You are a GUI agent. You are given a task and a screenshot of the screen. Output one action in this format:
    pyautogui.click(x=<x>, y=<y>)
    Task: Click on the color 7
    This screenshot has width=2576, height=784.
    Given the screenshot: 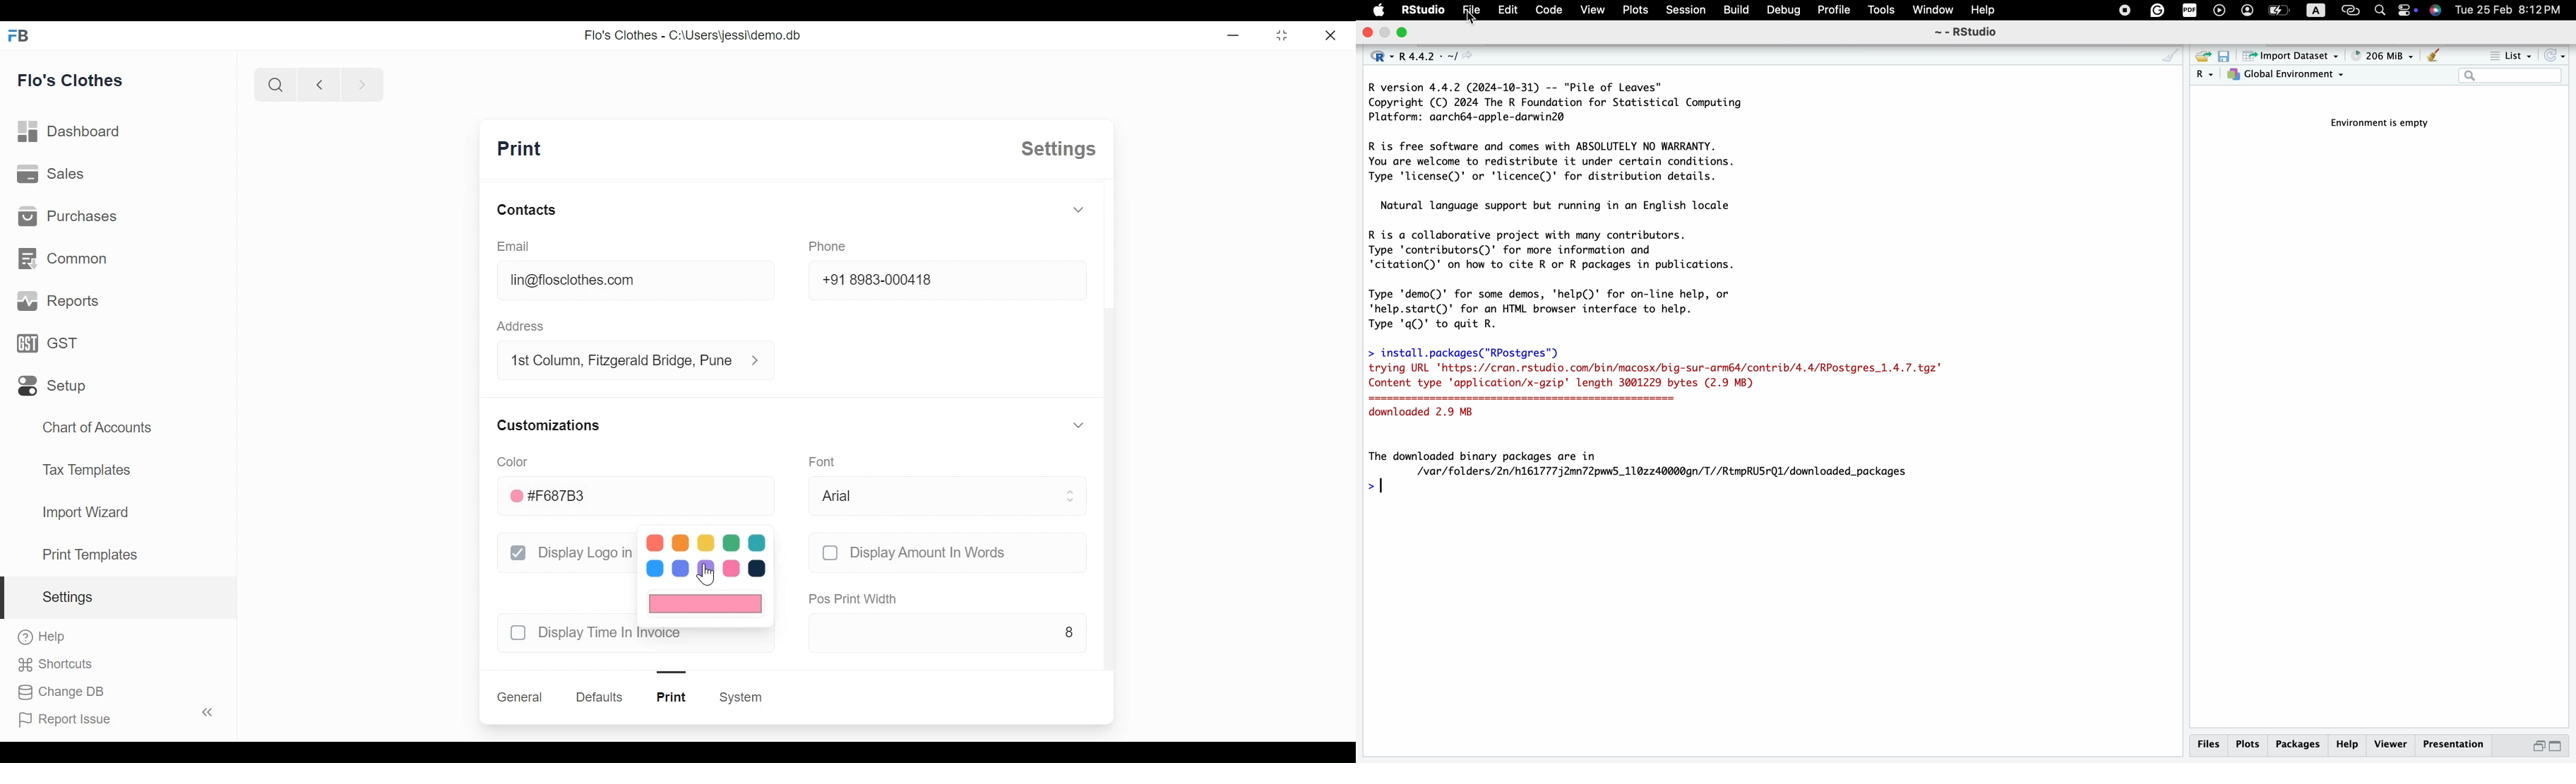 What is the action you would take?
    pyautogui.click(x=681, y=569)
    